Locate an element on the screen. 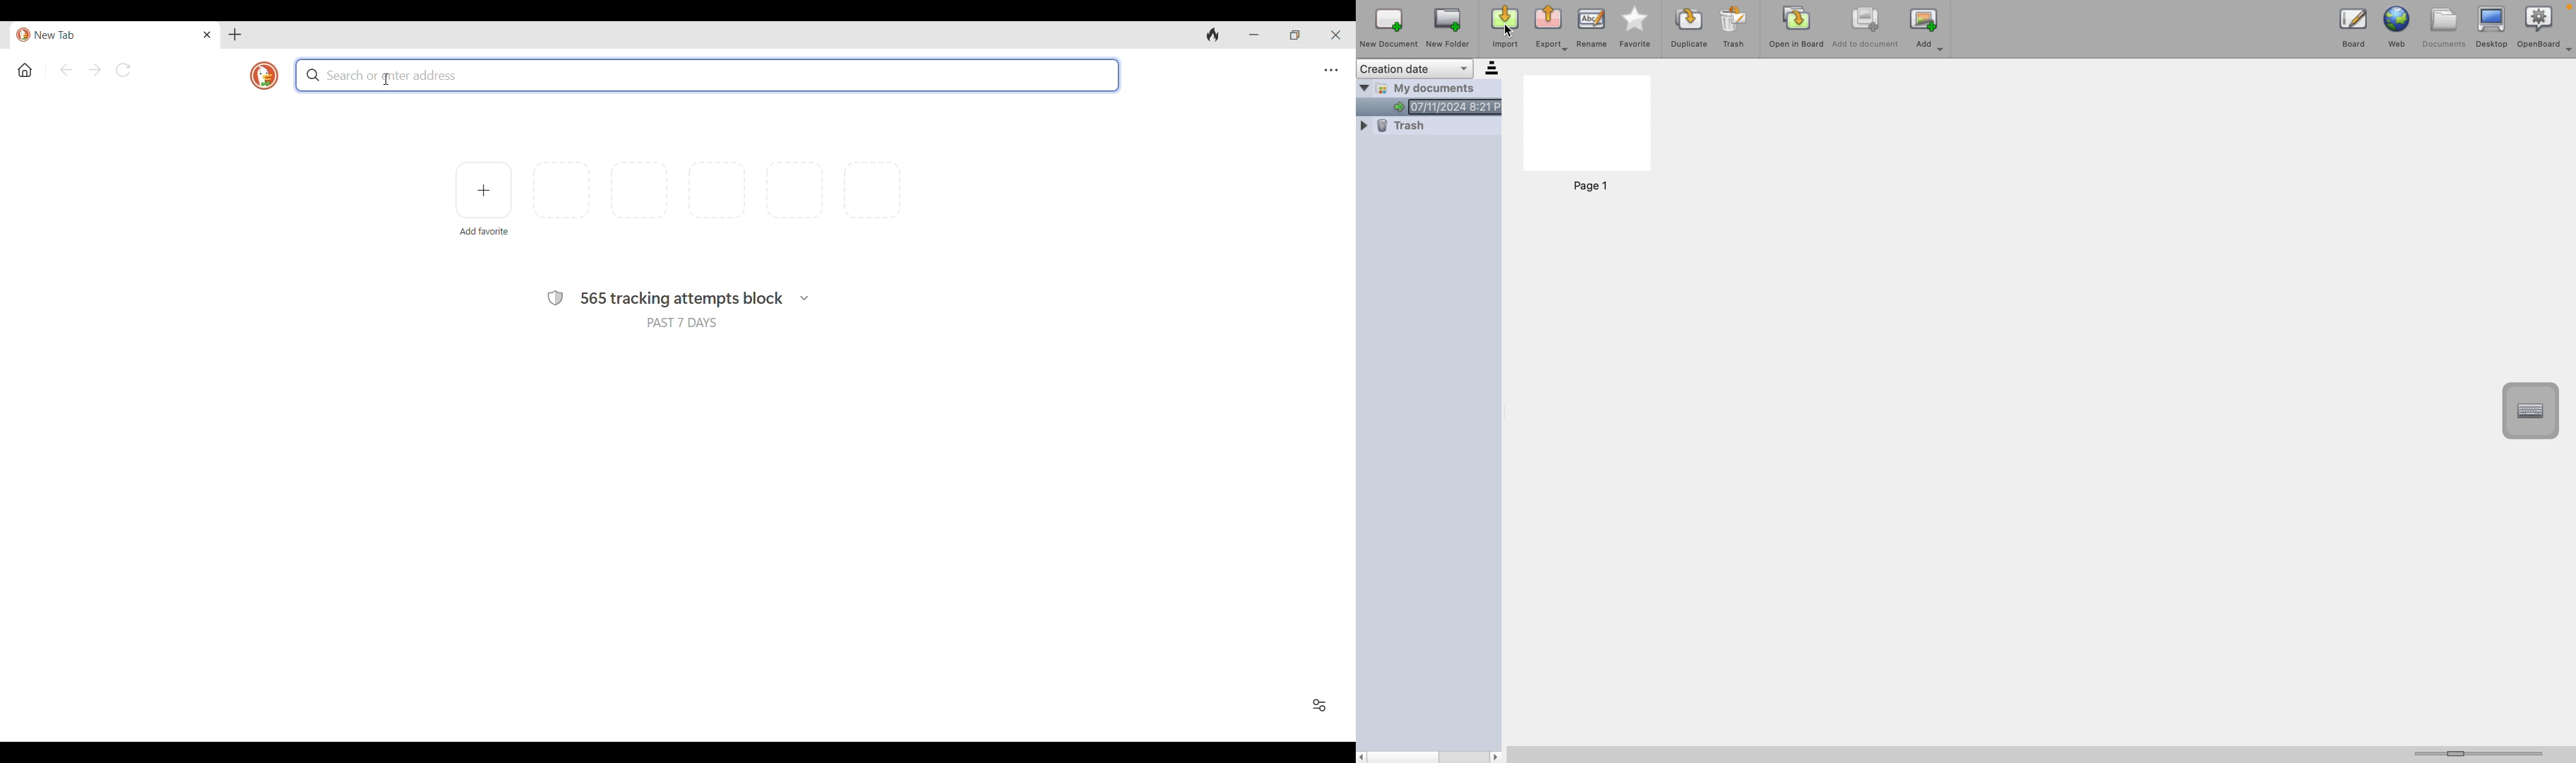 The width and height of the screenshot is (2576, 784). Reload page is located at coordinates (123, 70).